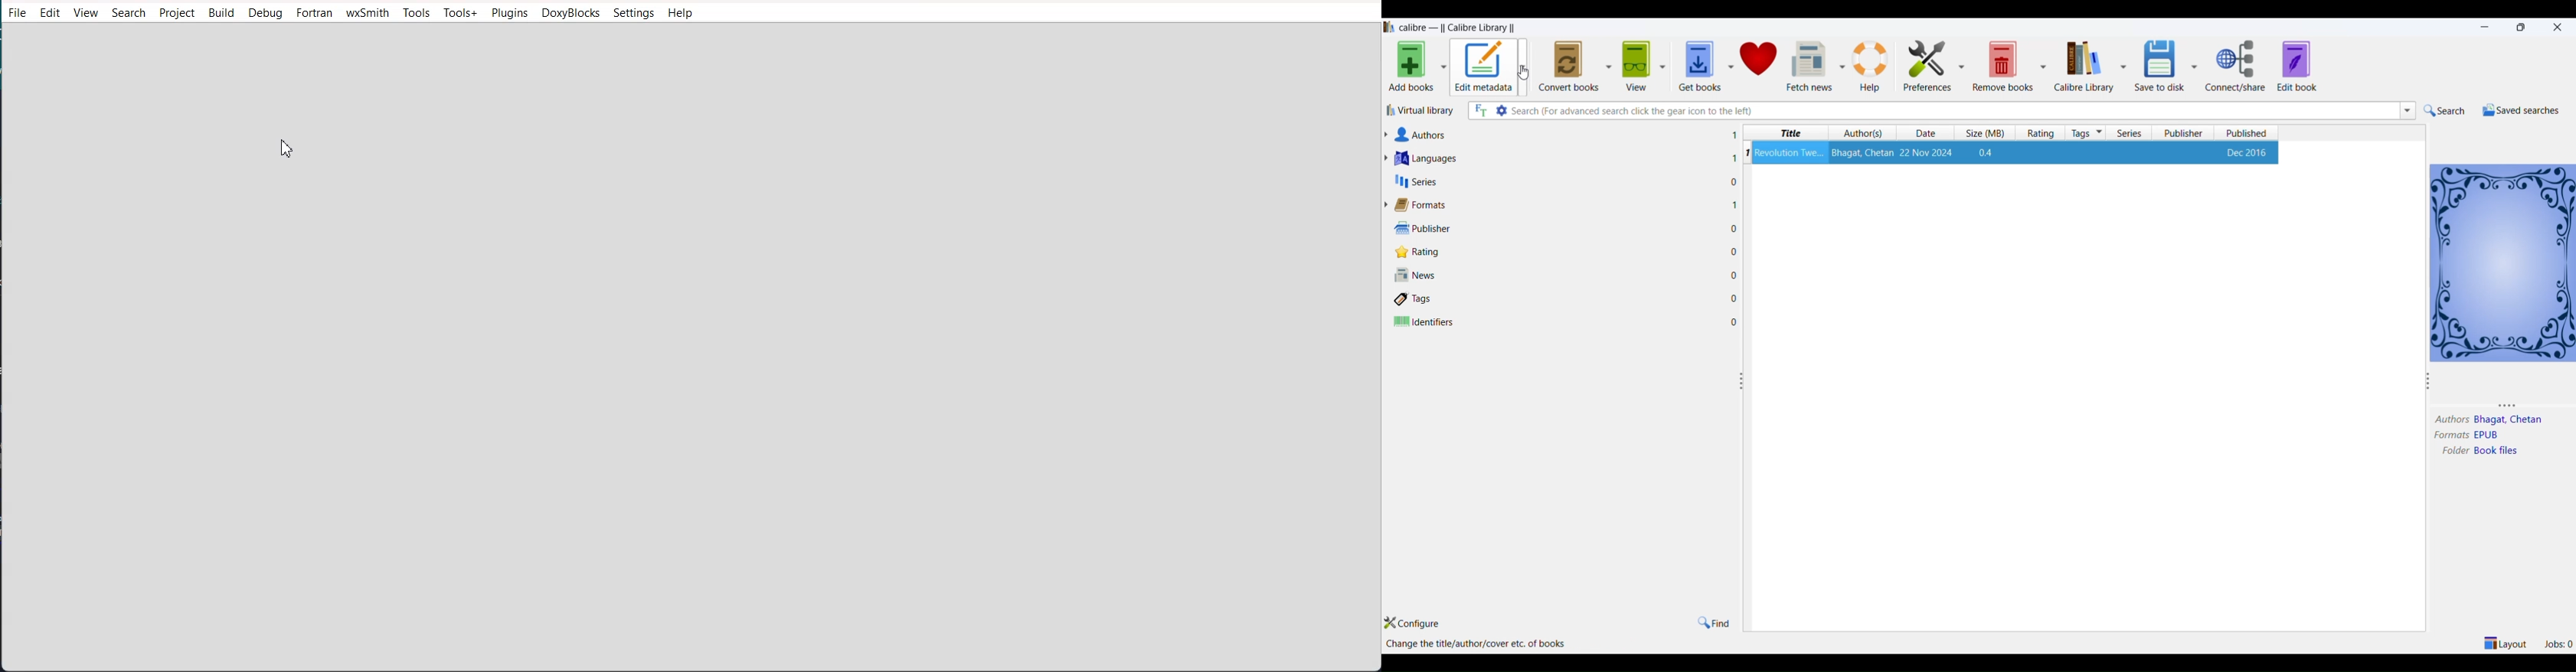 The width and height of the screenshot is (2576, 672). I want to click on identifiers and number of identifiers, so click(1424, 322).